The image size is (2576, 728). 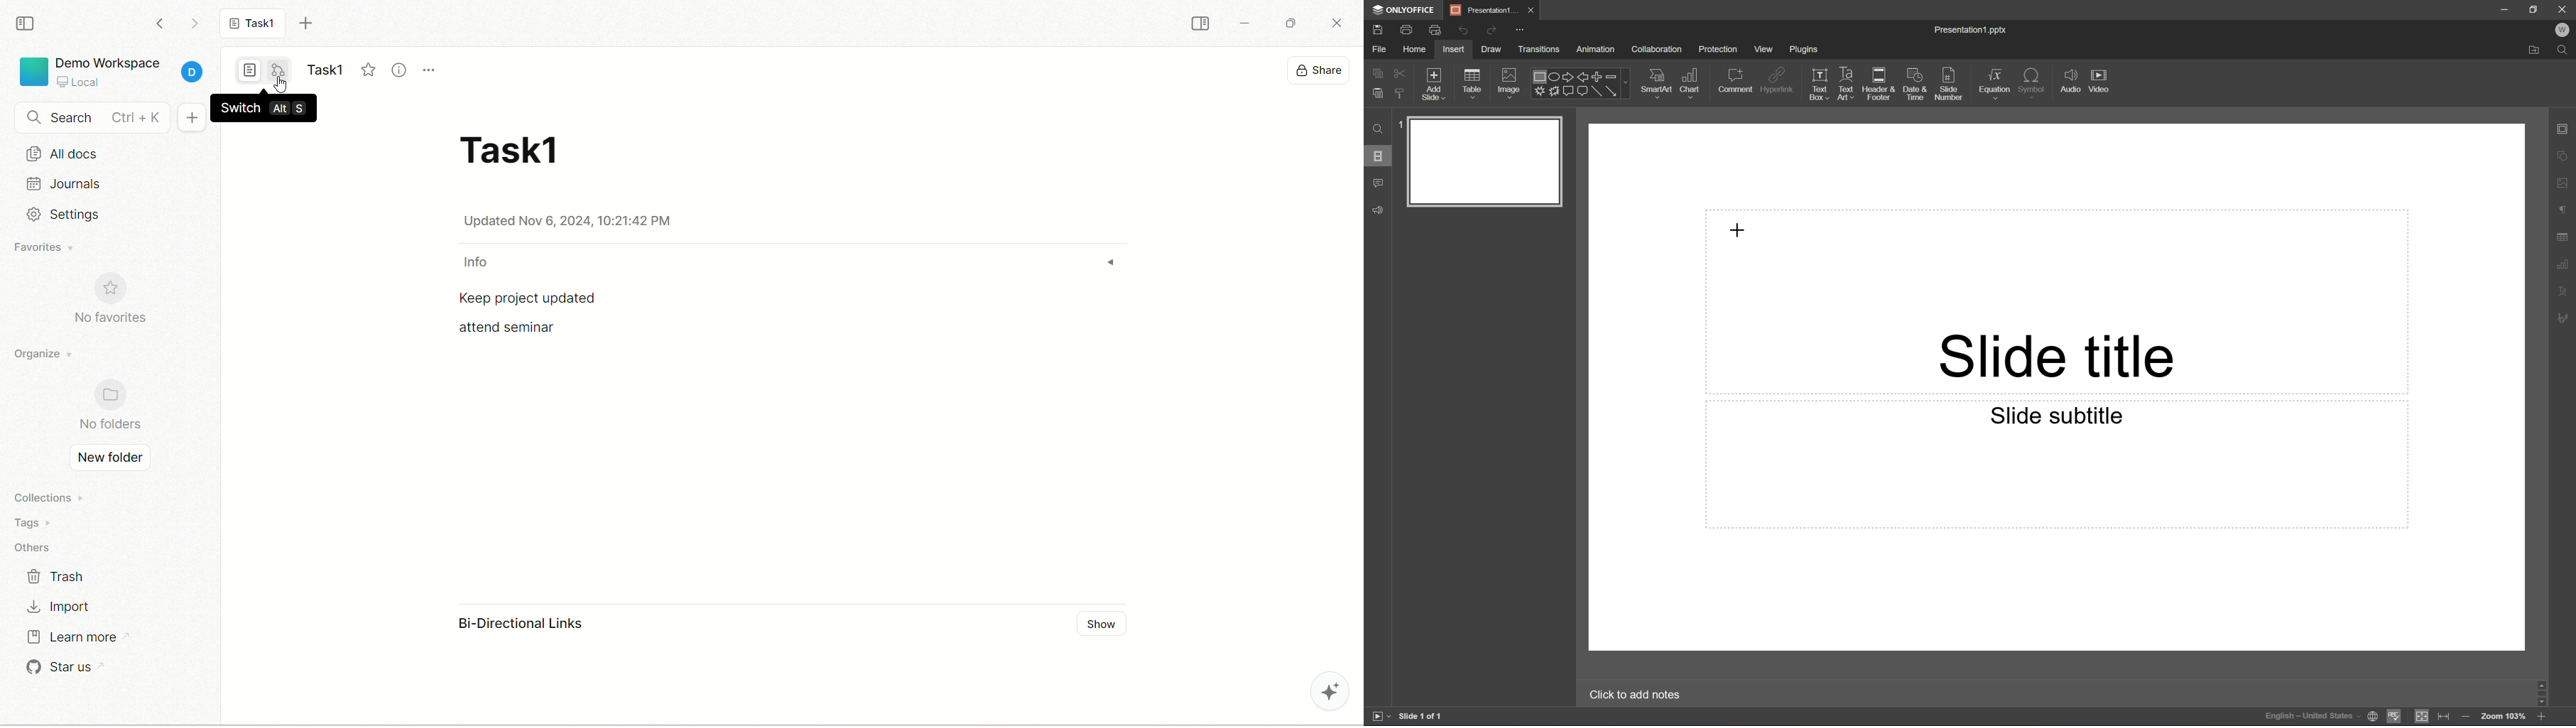 I want to click on Slide, so click(x=1485, y=162).